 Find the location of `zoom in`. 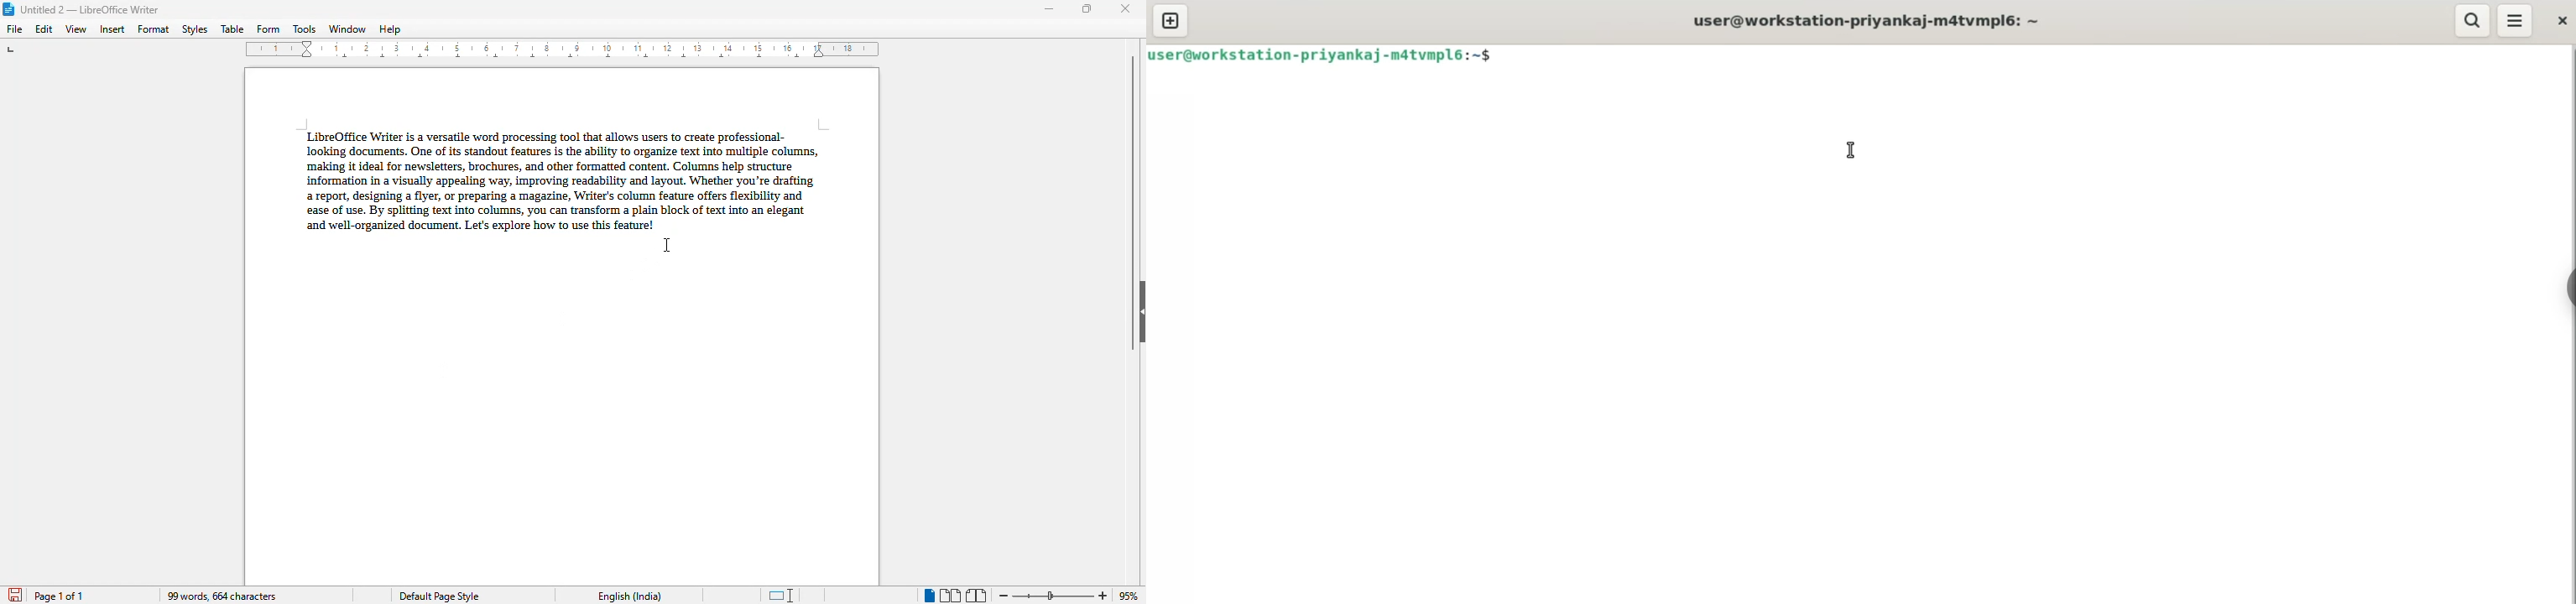

zoom in is located at coordinates (1103, 595).